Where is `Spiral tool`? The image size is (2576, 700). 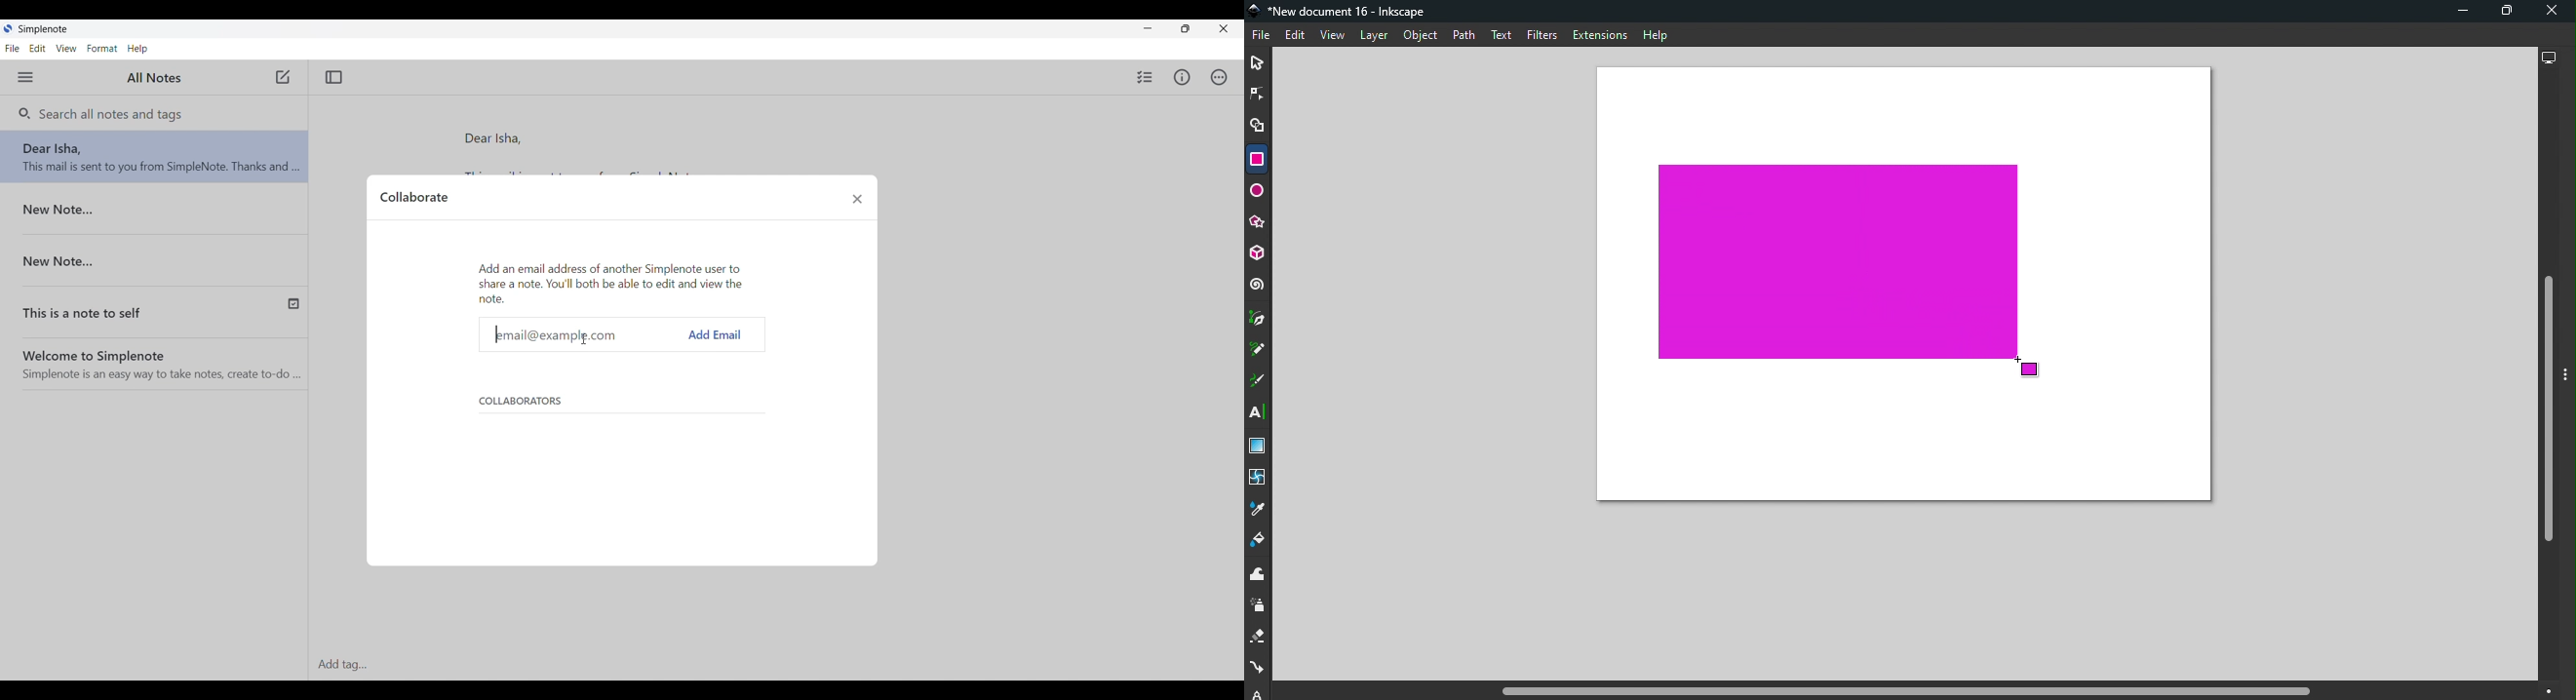 Spiral tool is located at coordinates (1258, 285).